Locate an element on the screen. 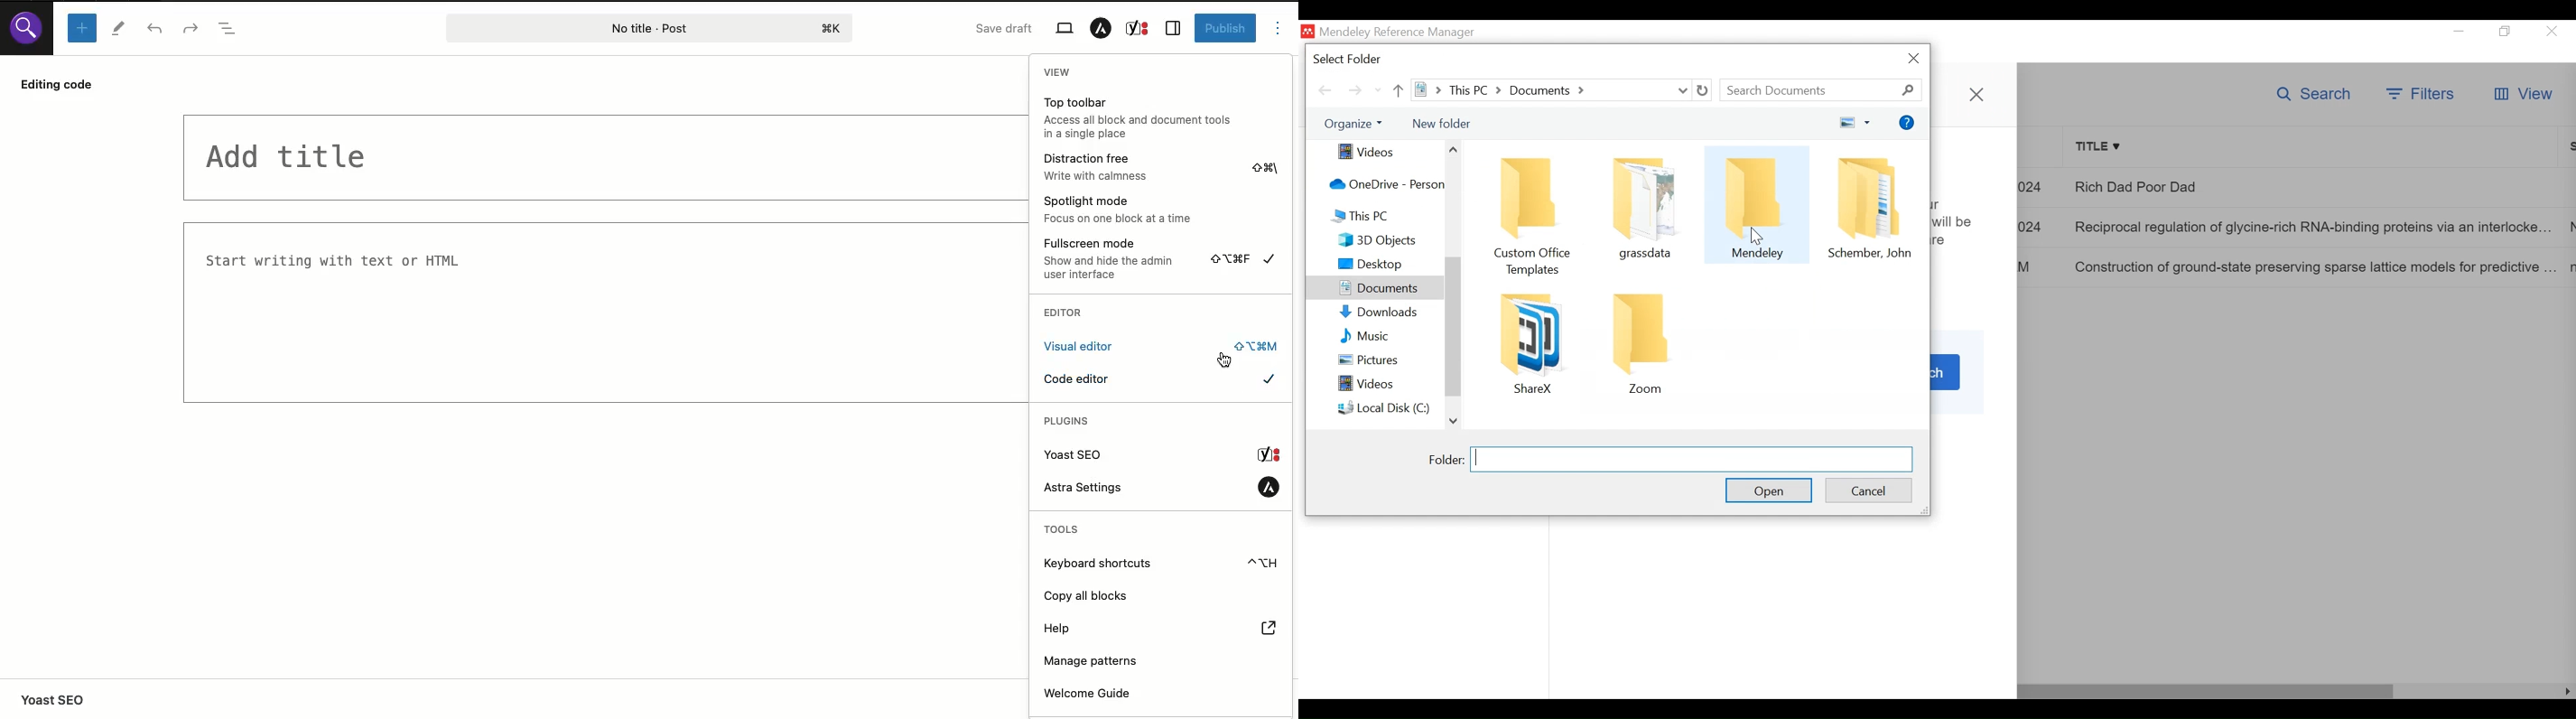  Folder is located at coordinates (1532, 212).